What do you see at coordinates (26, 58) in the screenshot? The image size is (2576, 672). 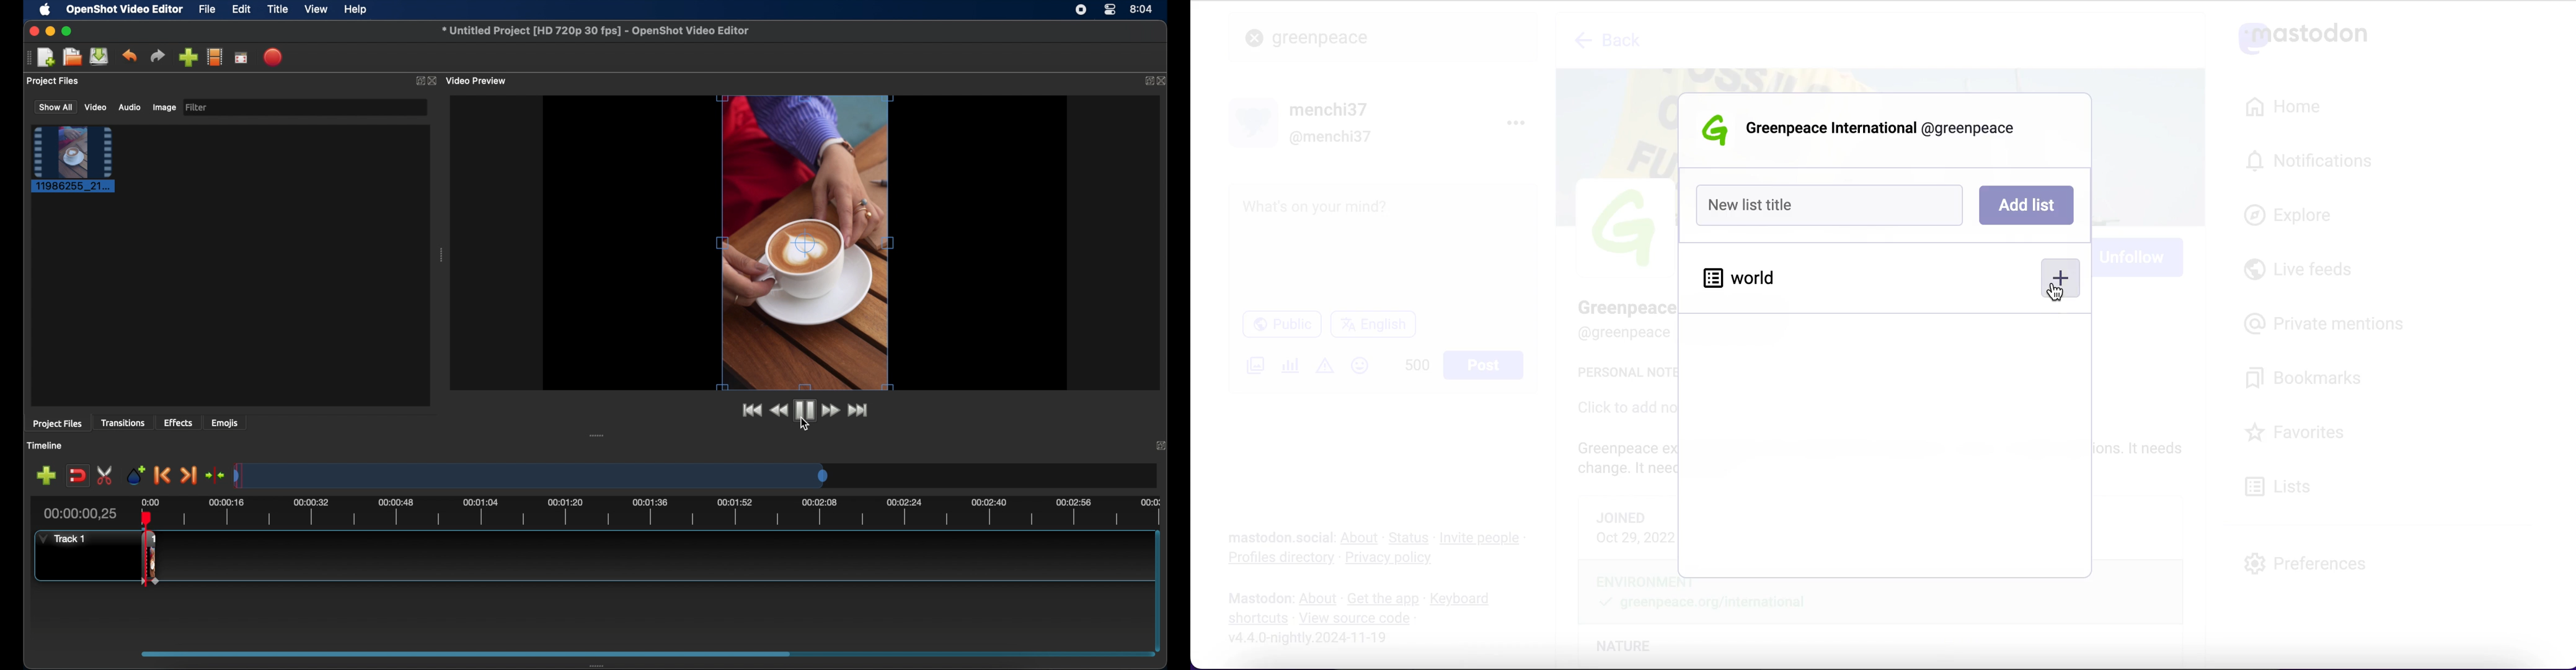 I see `drag handle` at bounding box center [26, 58].